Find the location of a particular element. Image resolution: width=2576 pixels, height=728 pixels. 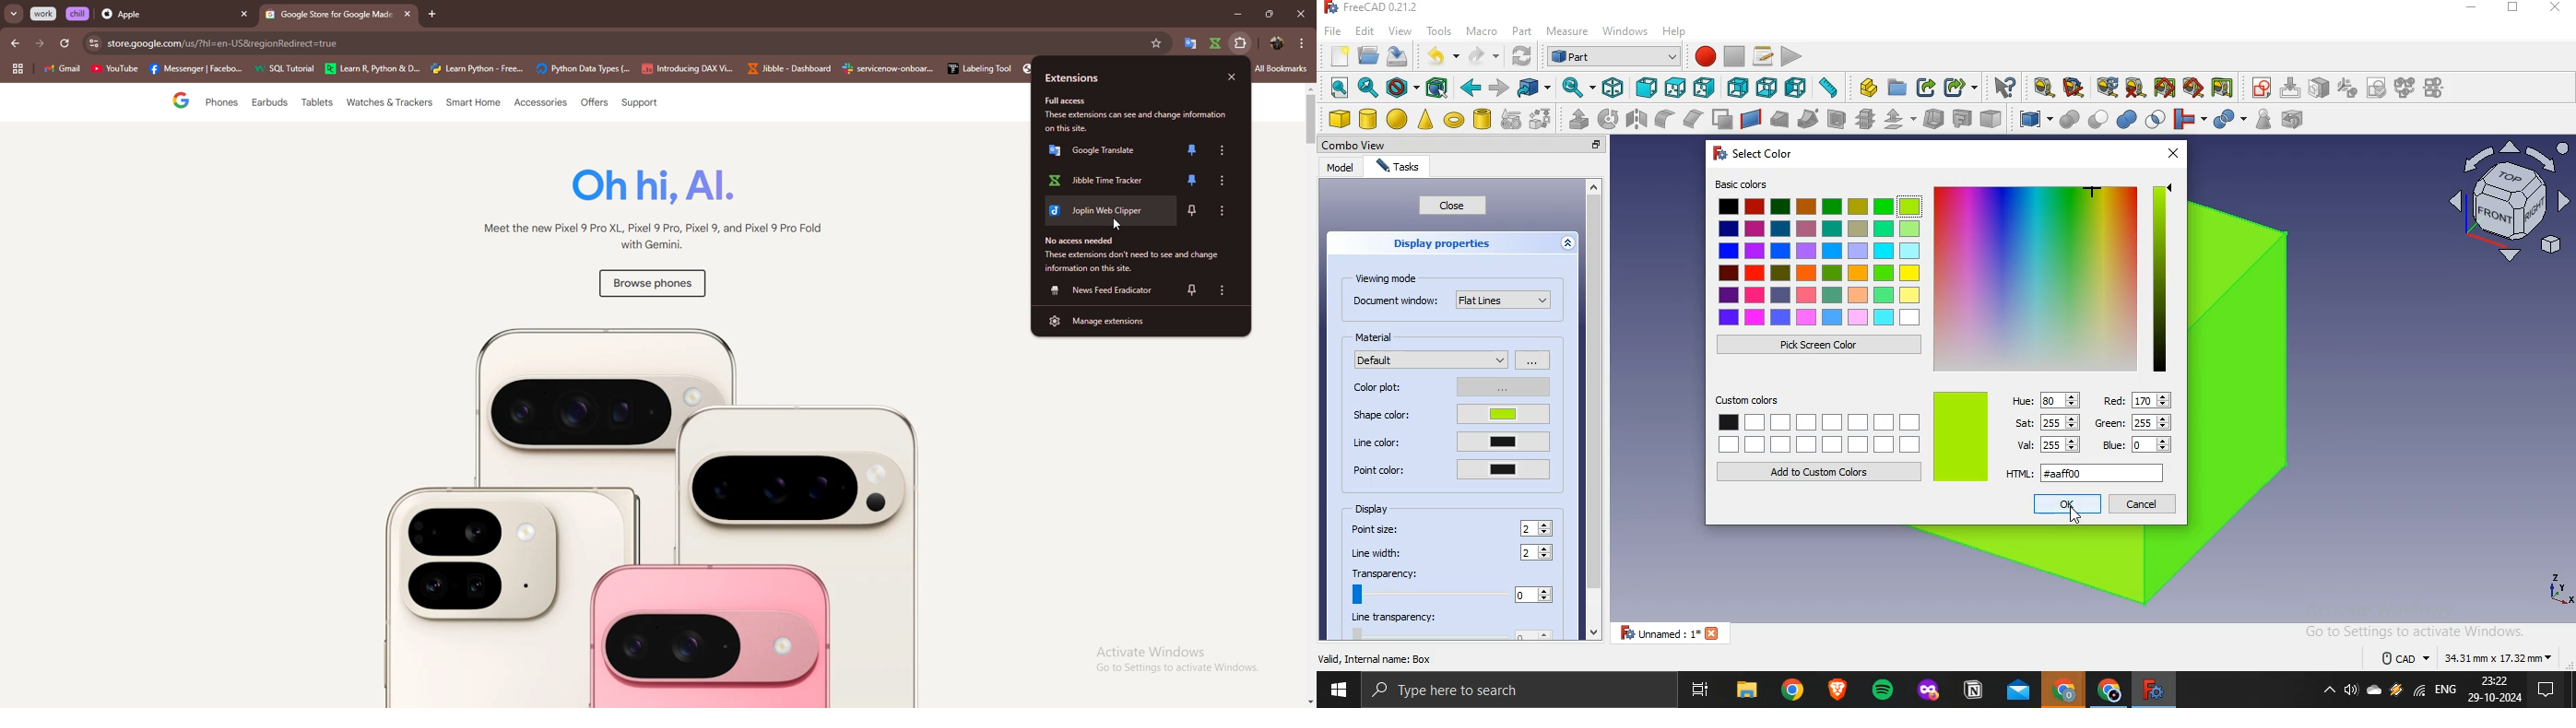

image is located at coordinates (2054, 277).